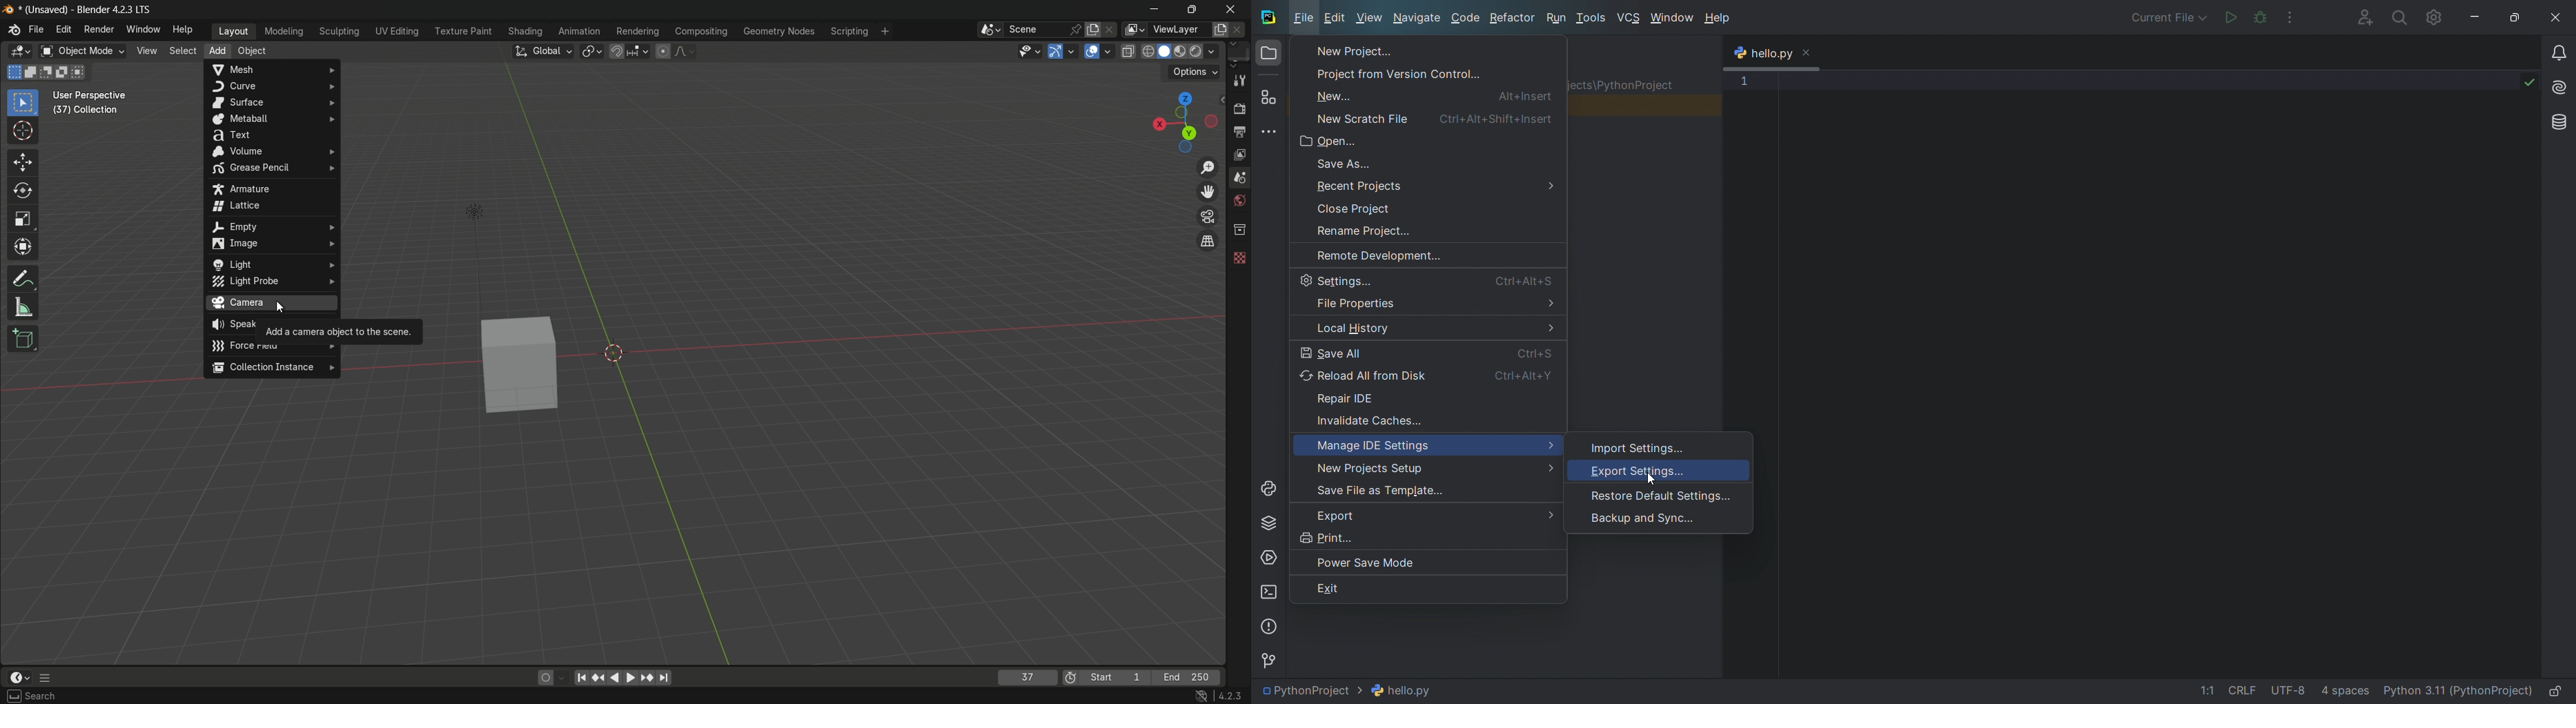 The height and width of the screenshot is (728, 2576). What do you see at coordinates (1208, 50) in the screenshot?
I see `render` at bounding box center [1208, 50].